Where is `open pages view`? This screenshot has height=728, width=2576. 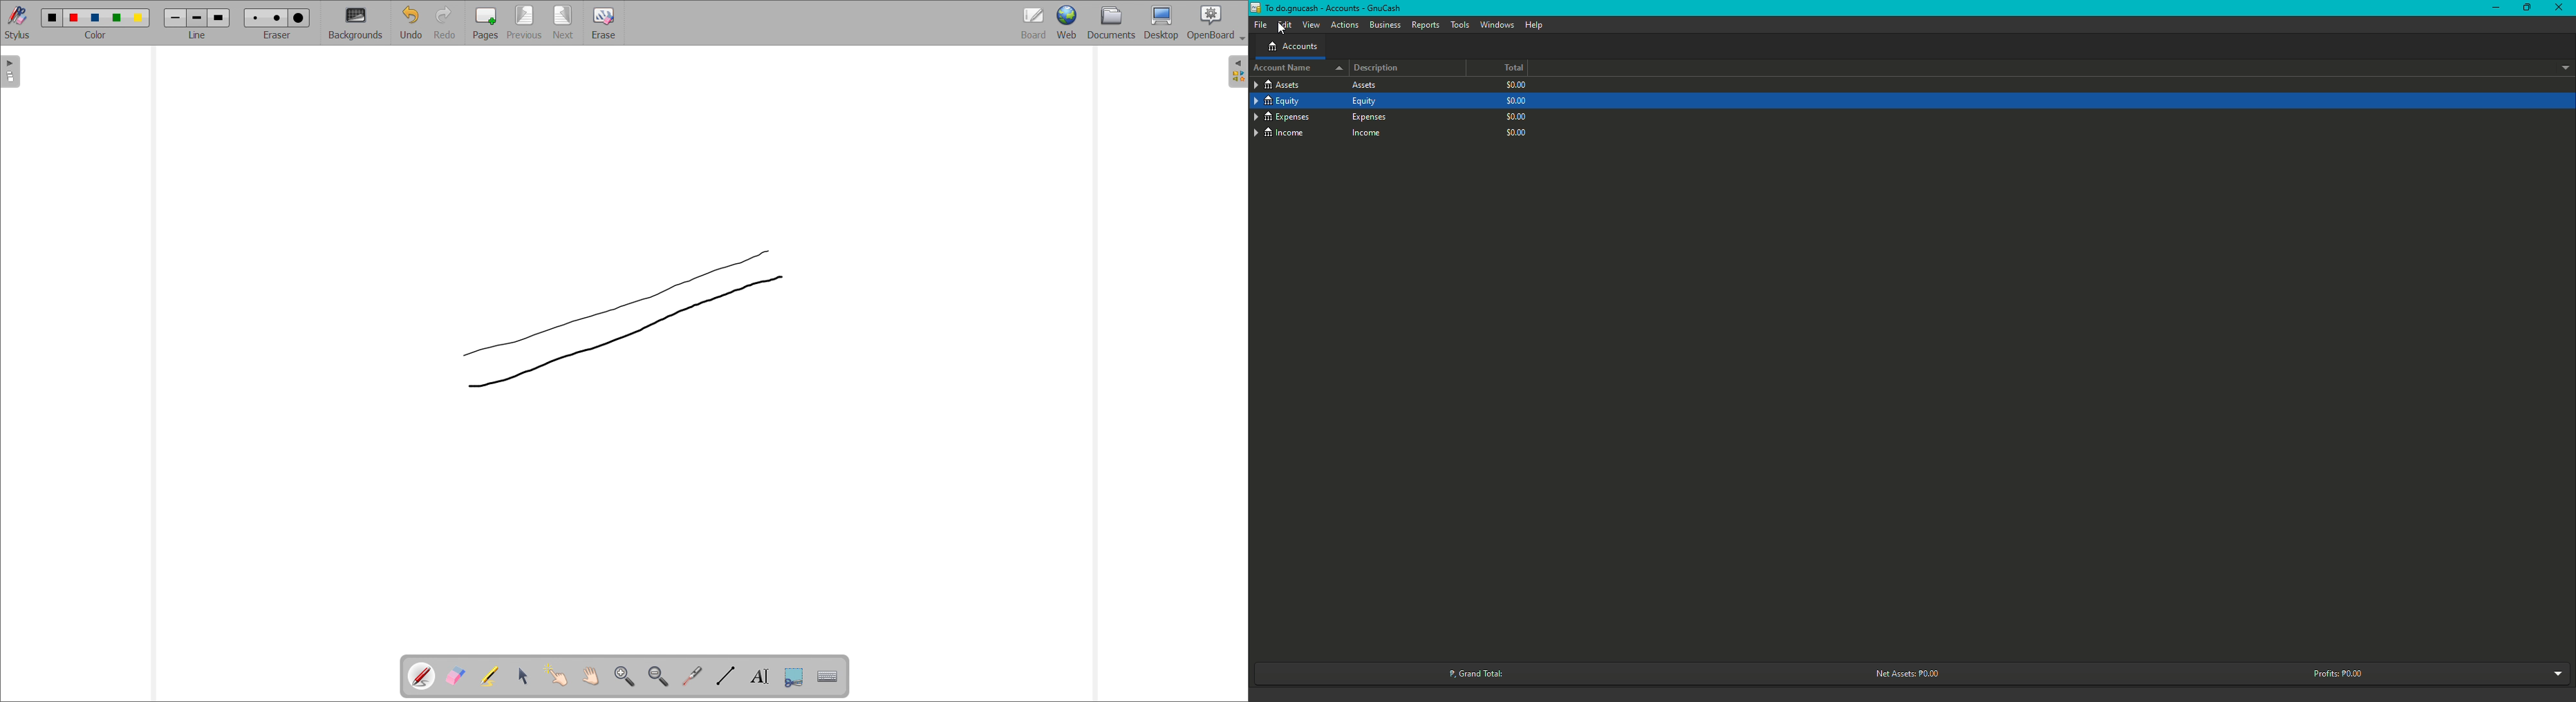 open pages view is located at coordinates (11, 72).